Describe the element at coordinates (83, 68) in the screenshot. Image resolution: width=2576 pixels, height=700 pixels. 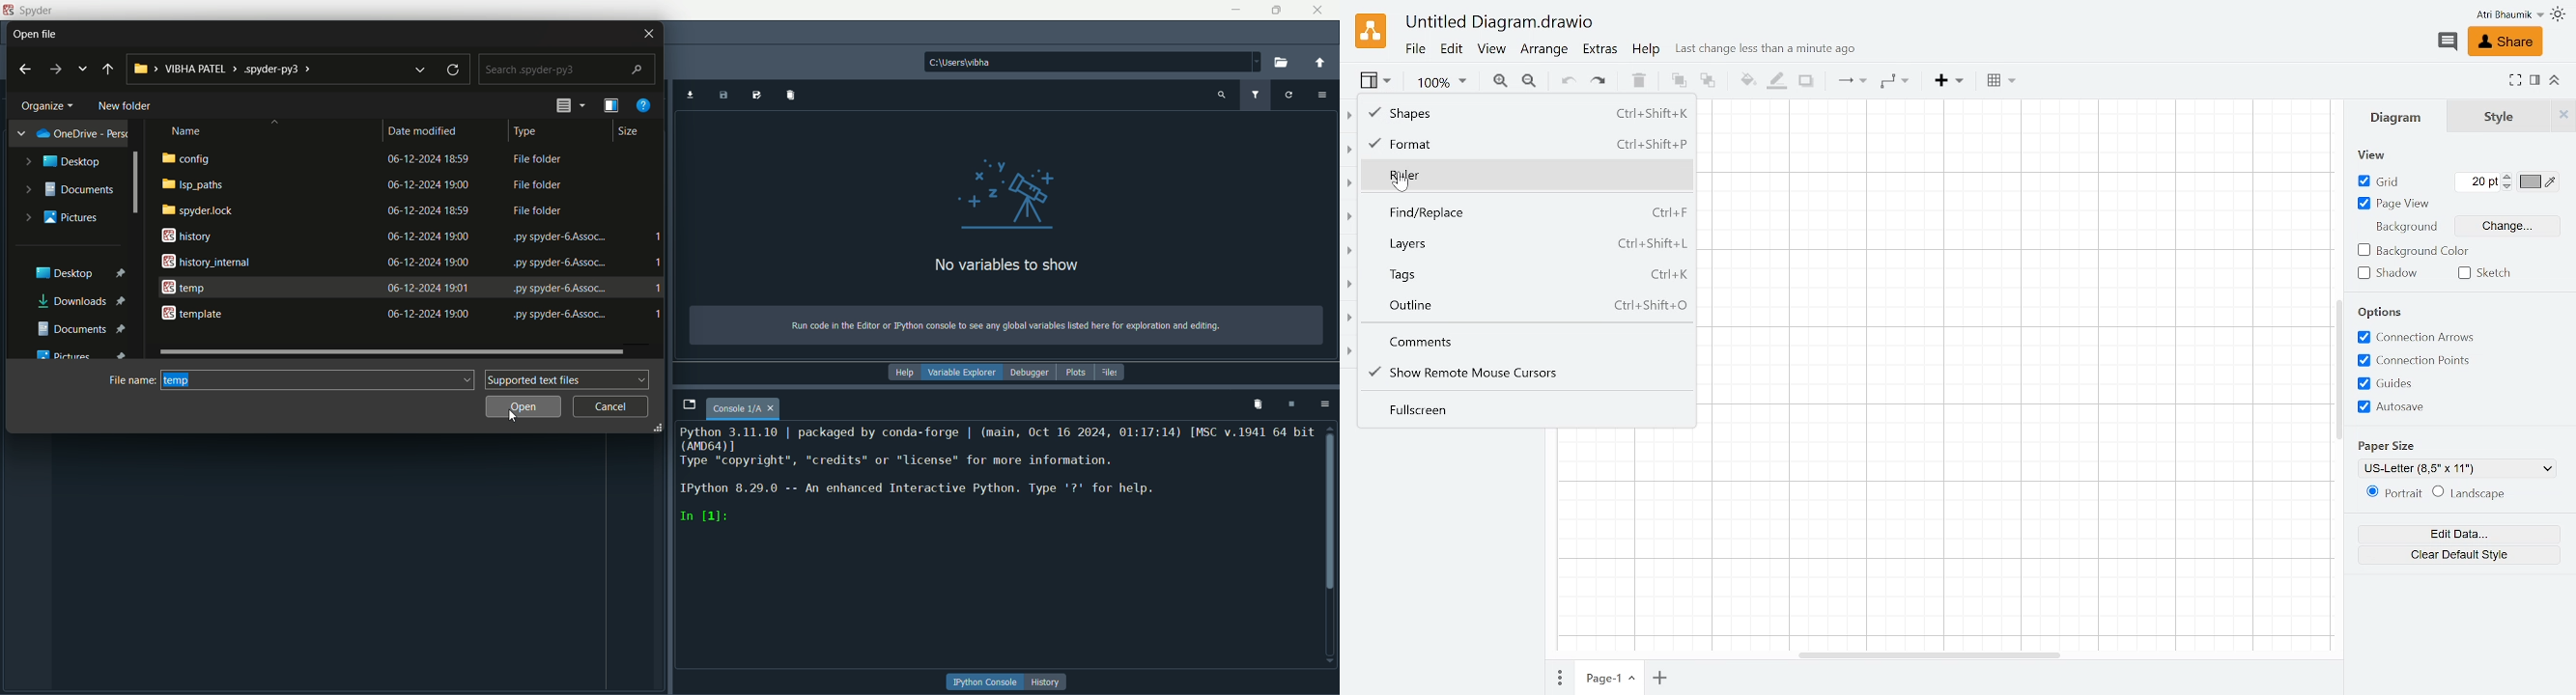
I see `explore` at that location.